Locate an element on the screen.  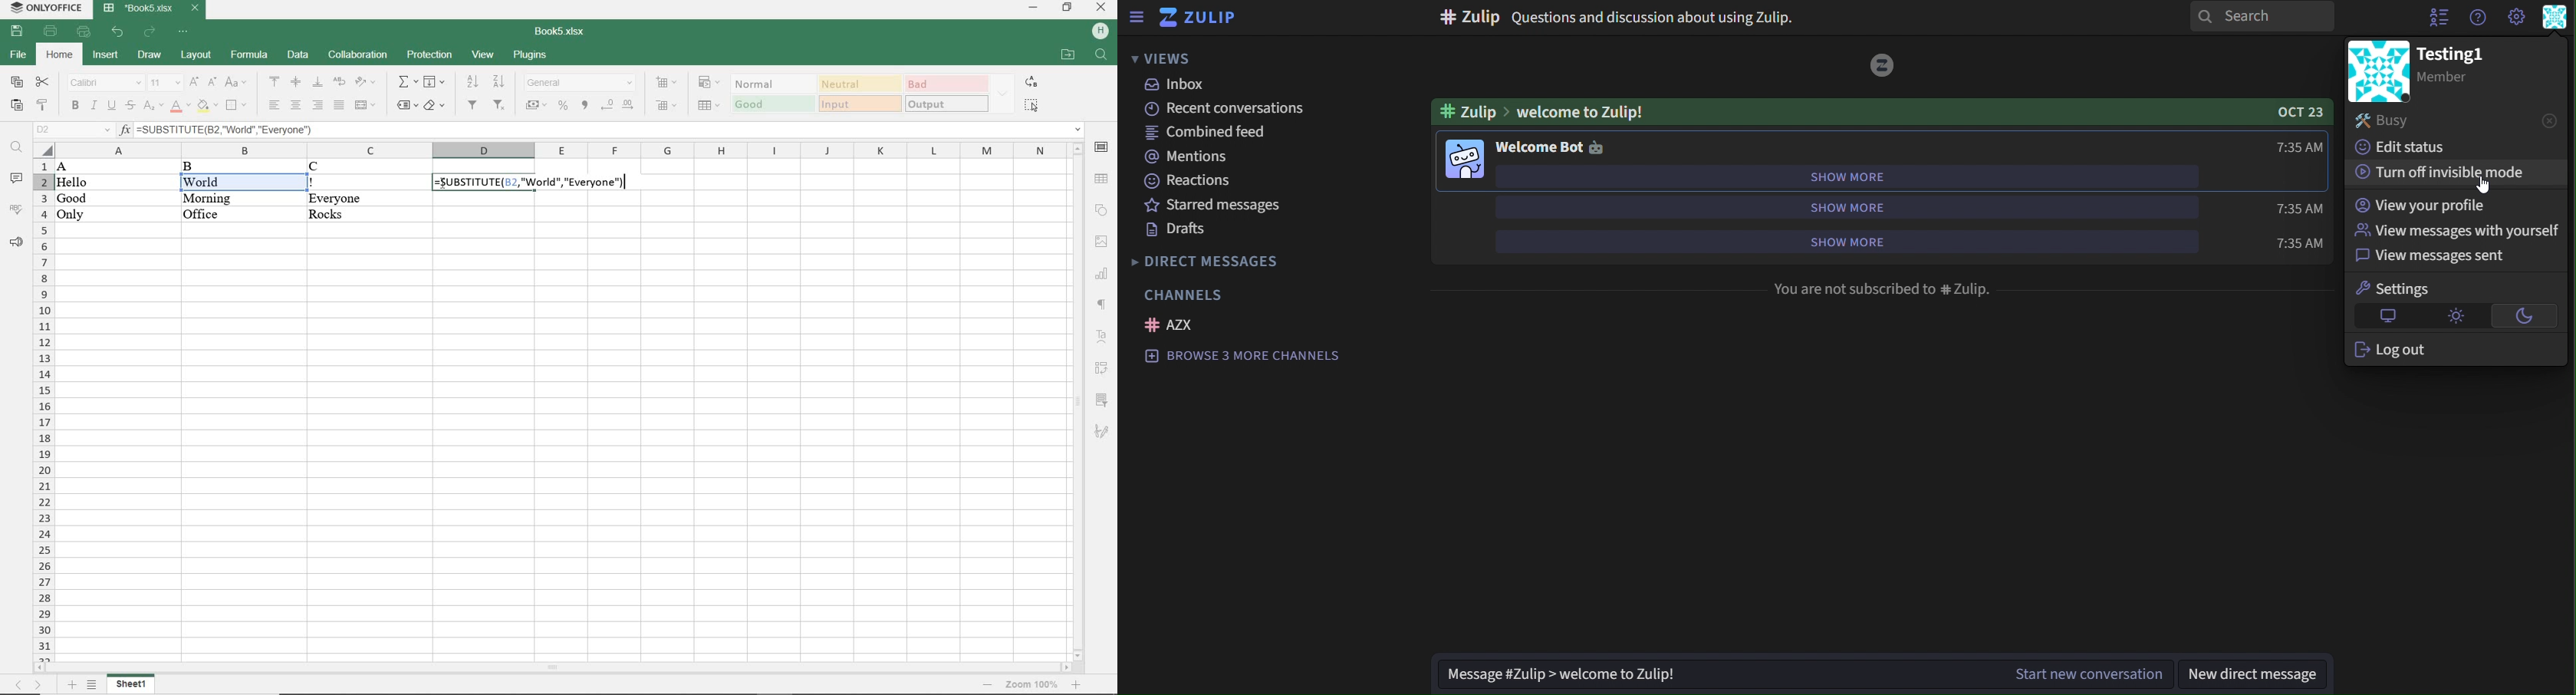
move down is located at coordinates (1077, 654).